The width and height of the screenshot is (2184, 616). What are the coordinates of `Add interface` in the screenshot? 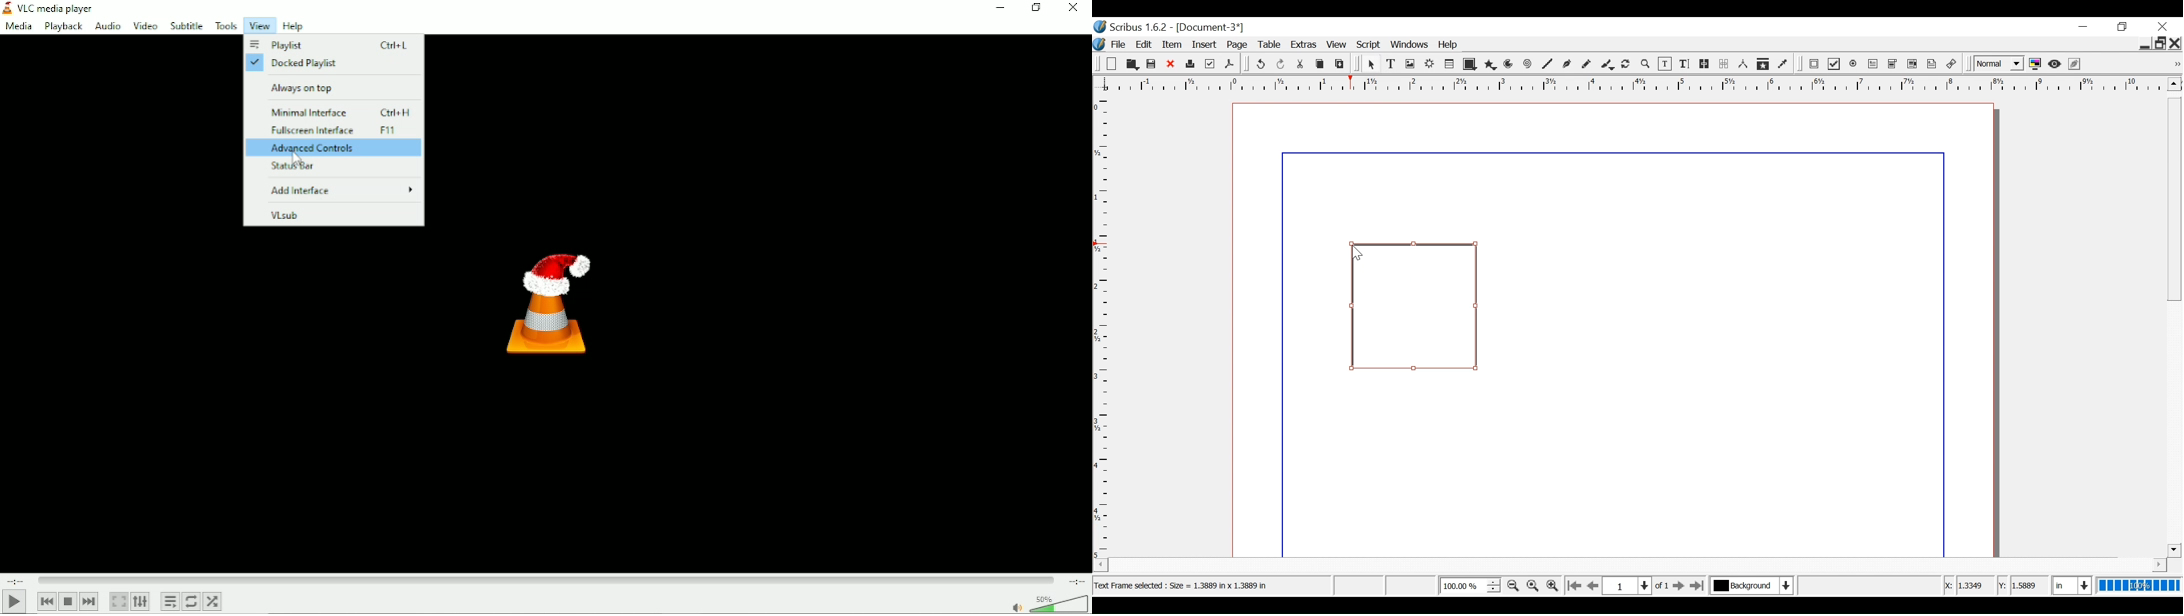 It's located at (338, 190).